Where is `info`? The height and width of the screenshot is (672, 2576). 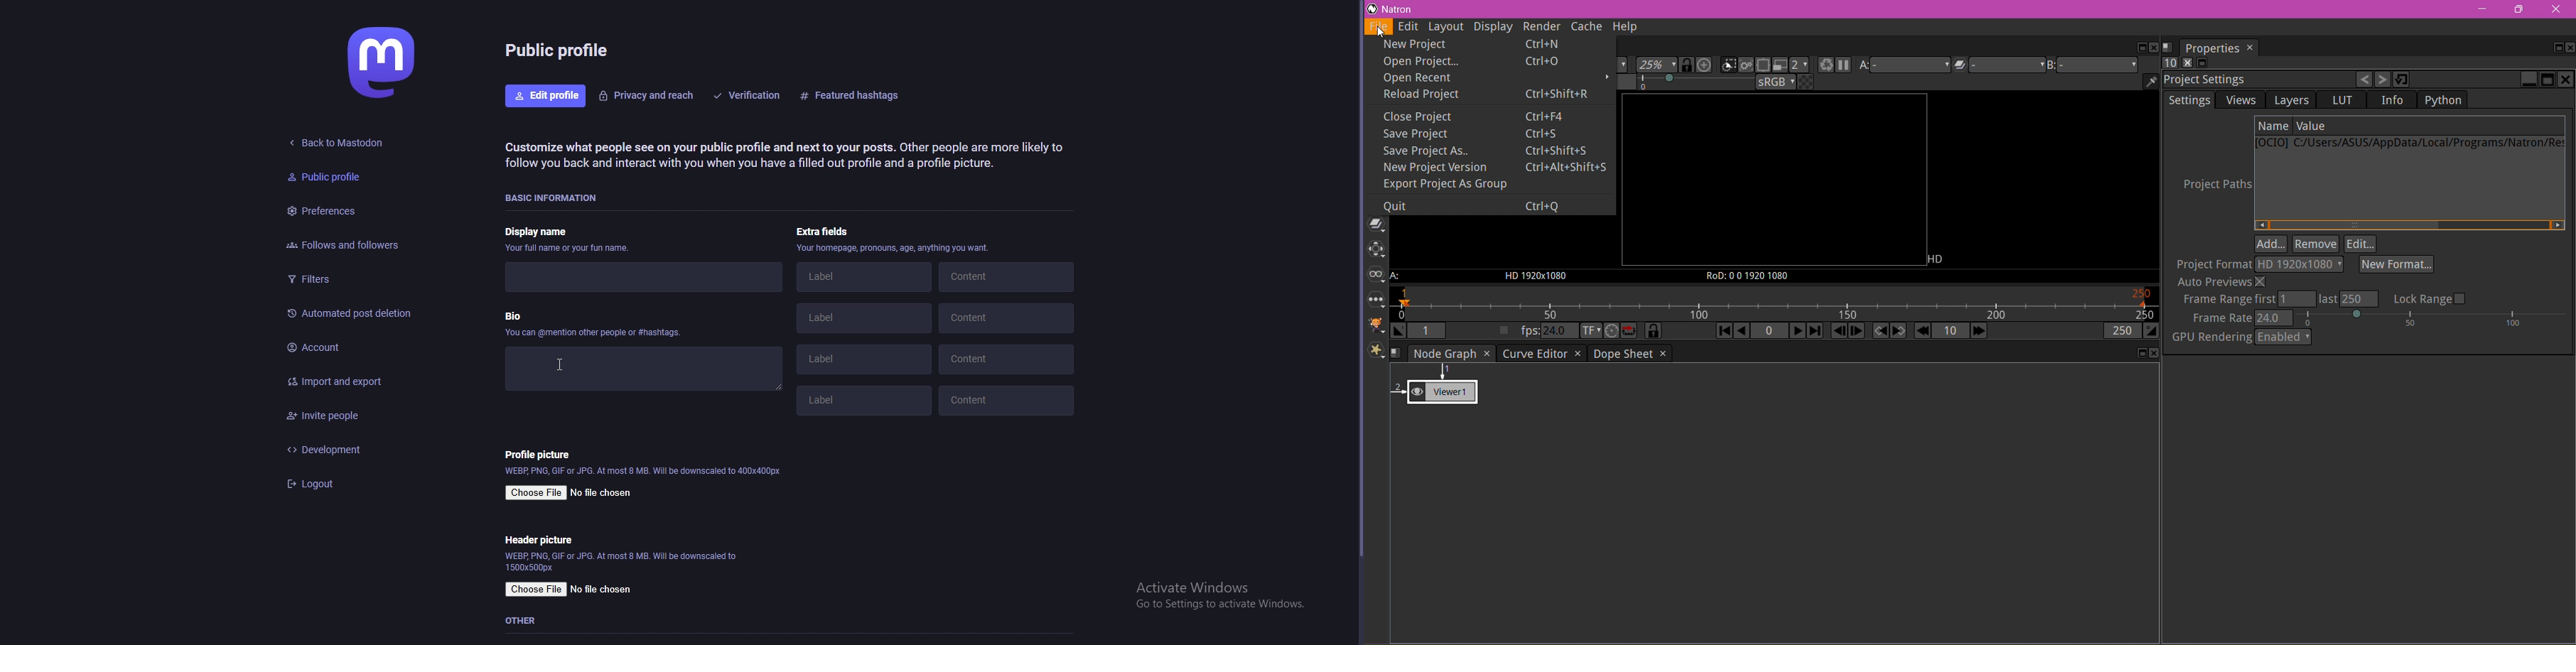
info is located at coordinates (895, 247).